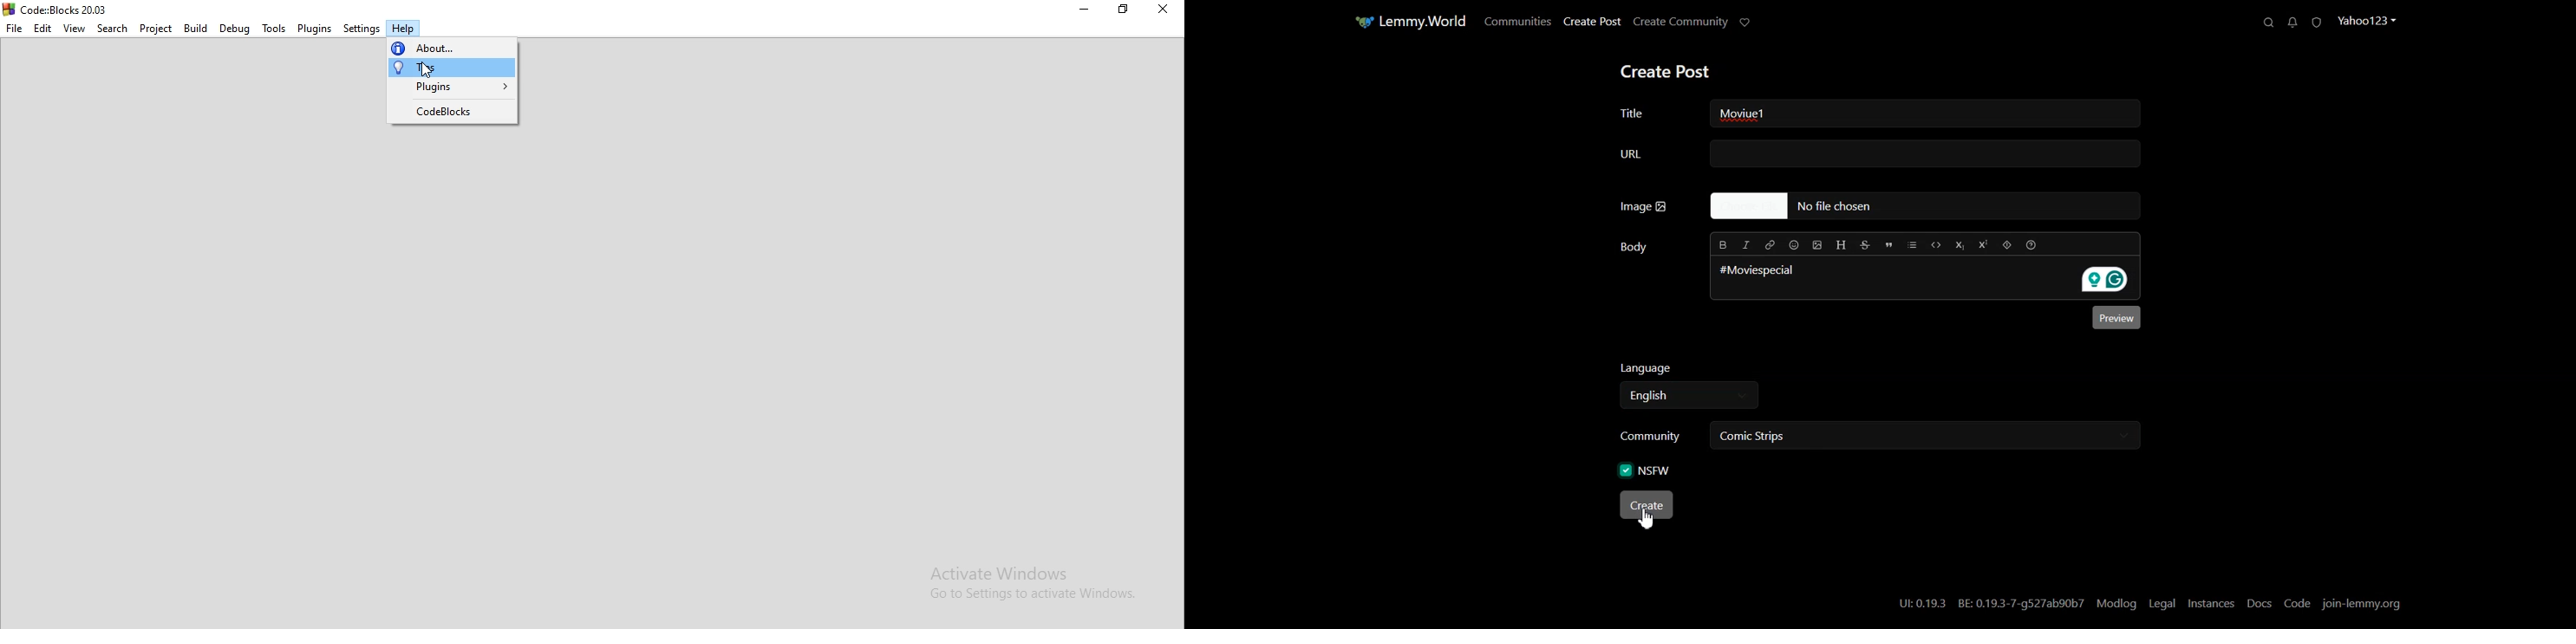 The width and height of the screenshot is (2576, 644). What do you see at coordinates (428, 71) in the screenshot?
I see `cursor` at bounding box center [428, 71].